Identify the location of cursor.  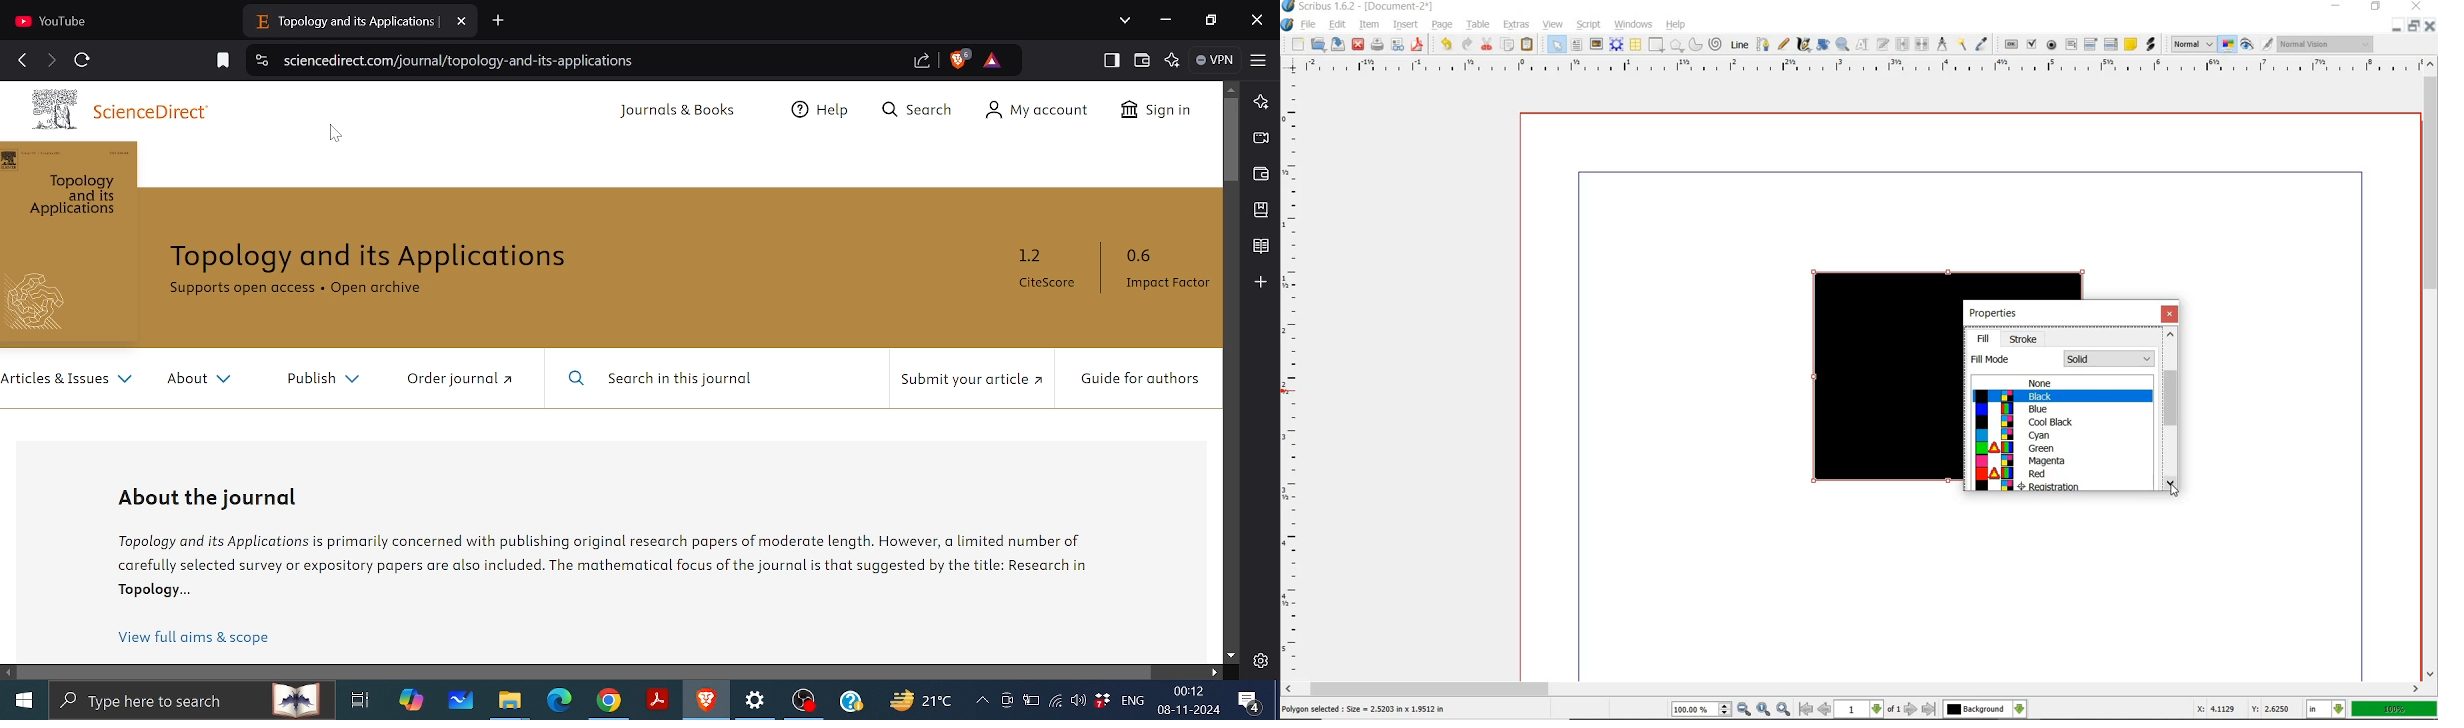
(338, 134).